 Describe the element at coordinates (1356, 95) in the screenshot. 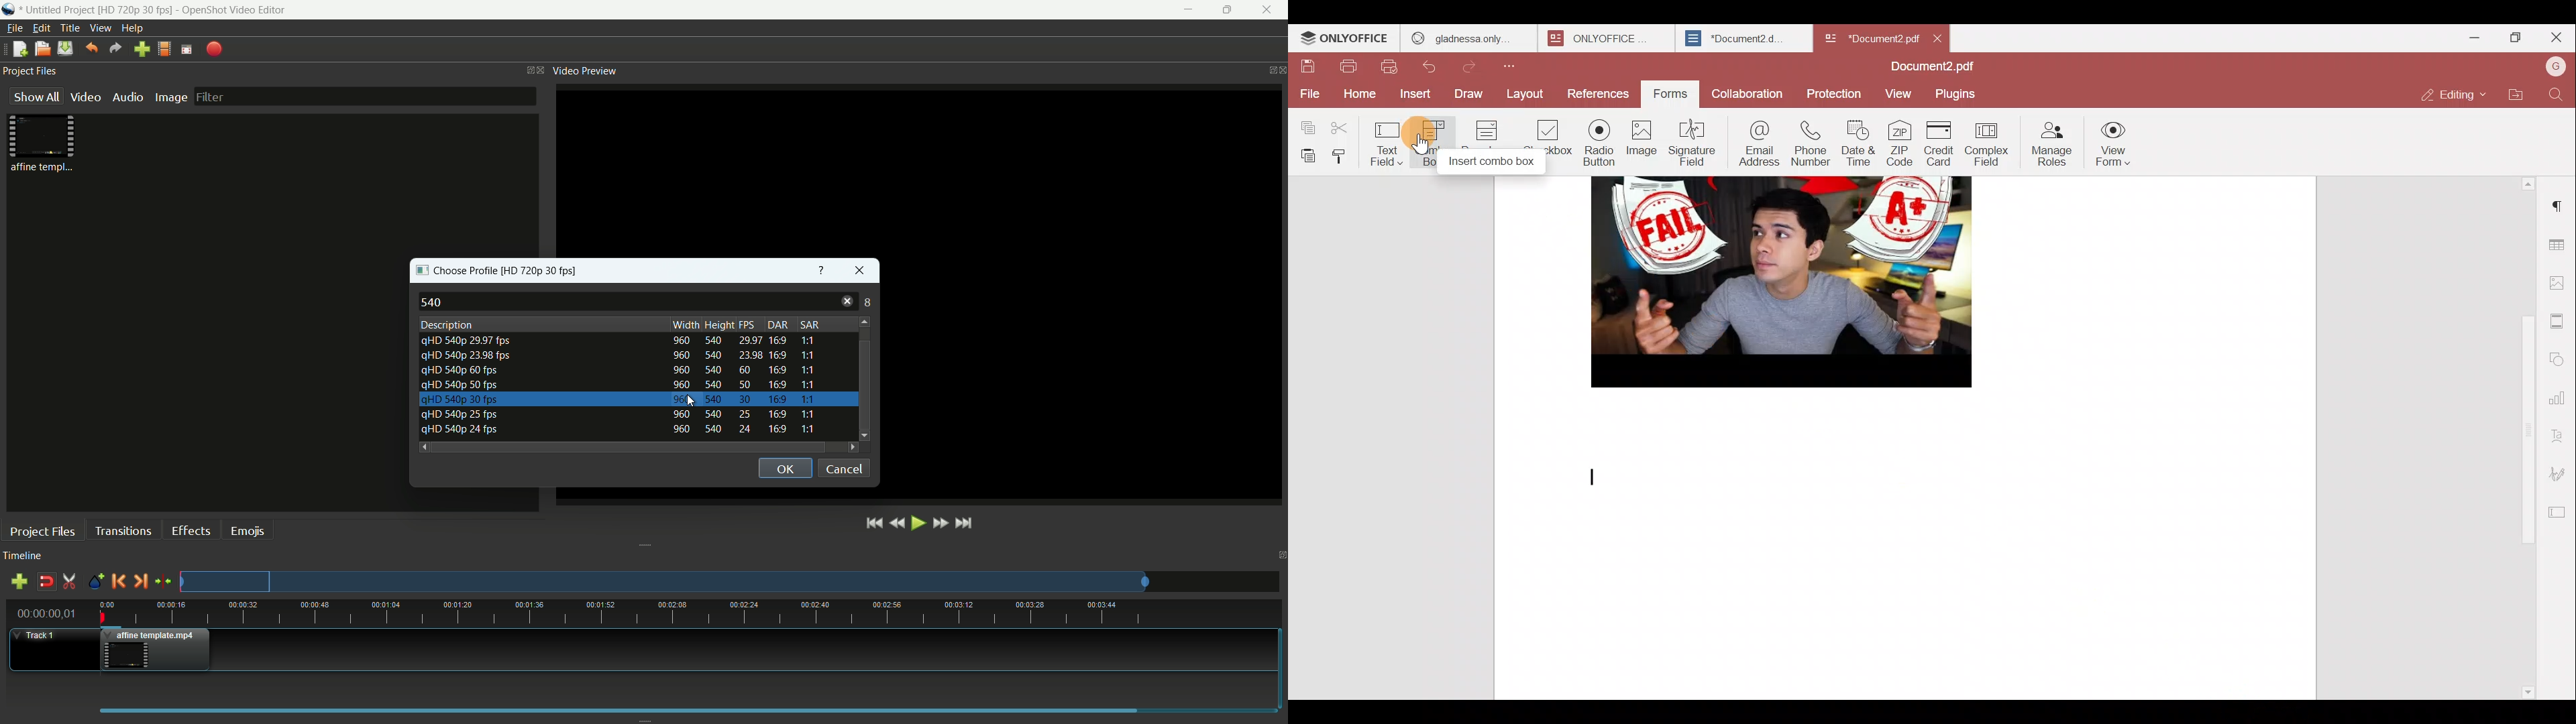

I see `Home` at that location.